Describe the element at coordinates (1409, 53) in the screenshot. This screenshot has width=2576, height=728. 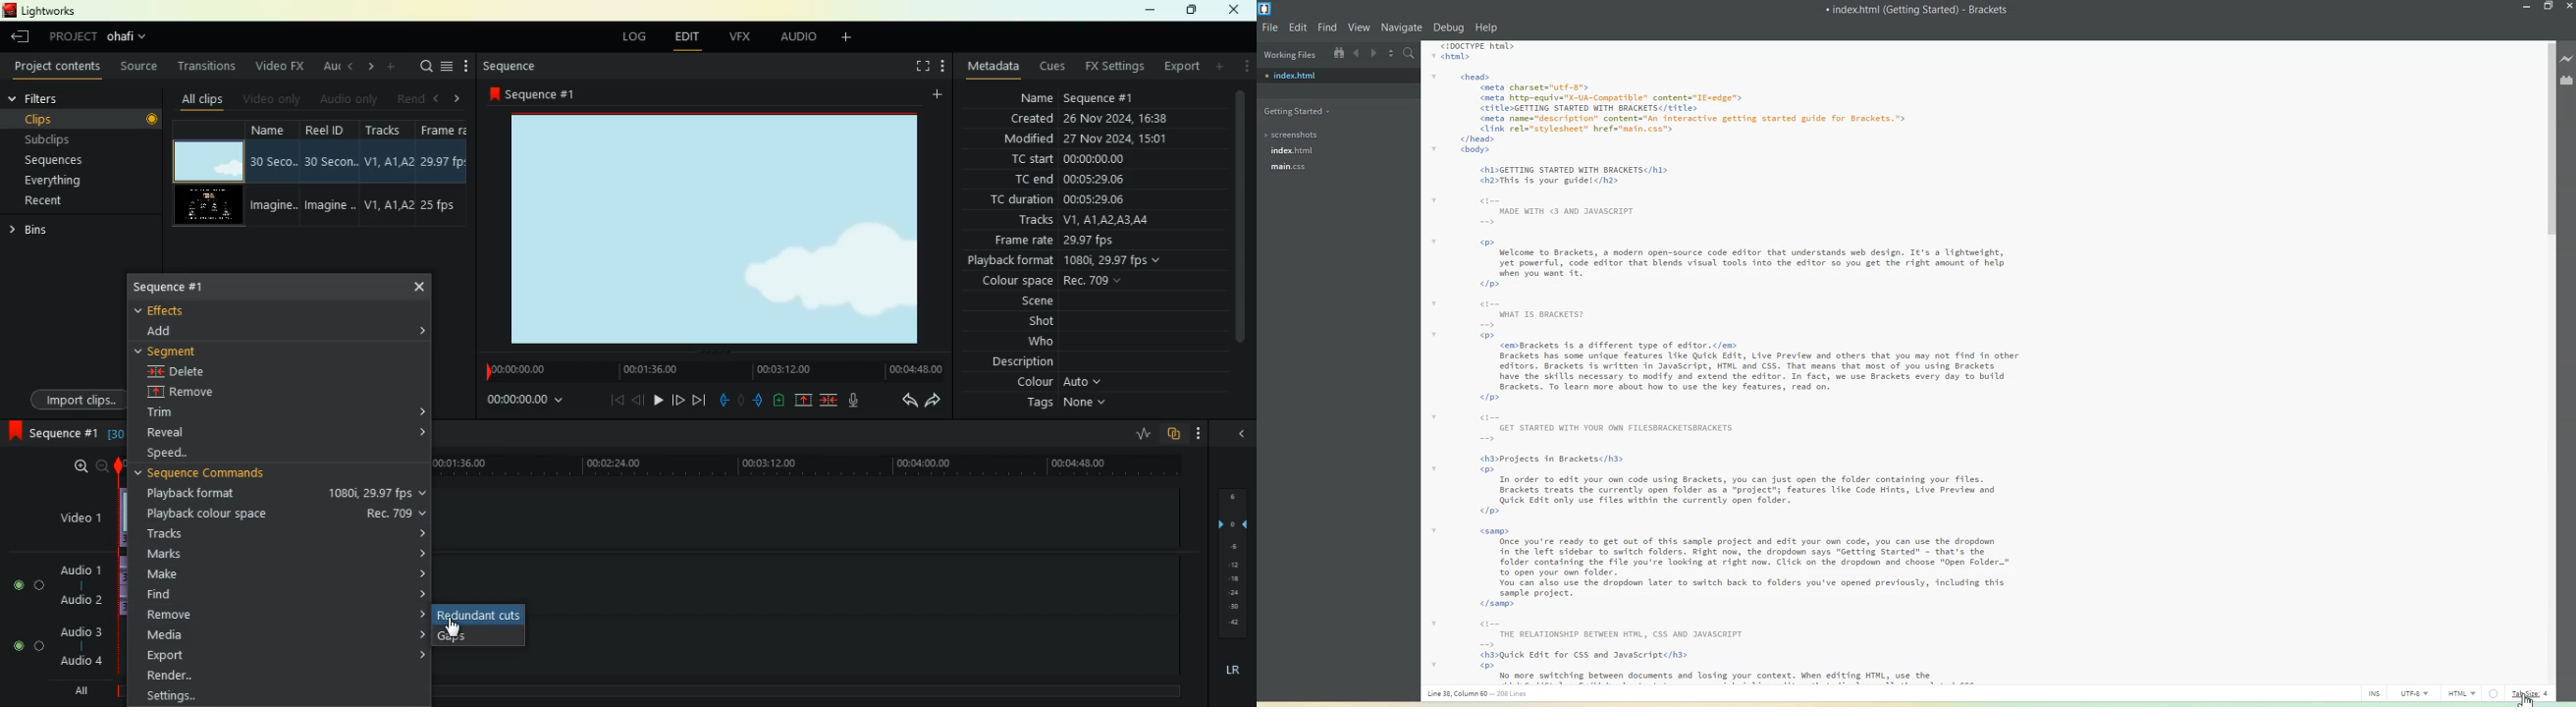
I see `Find in Files` at that location.